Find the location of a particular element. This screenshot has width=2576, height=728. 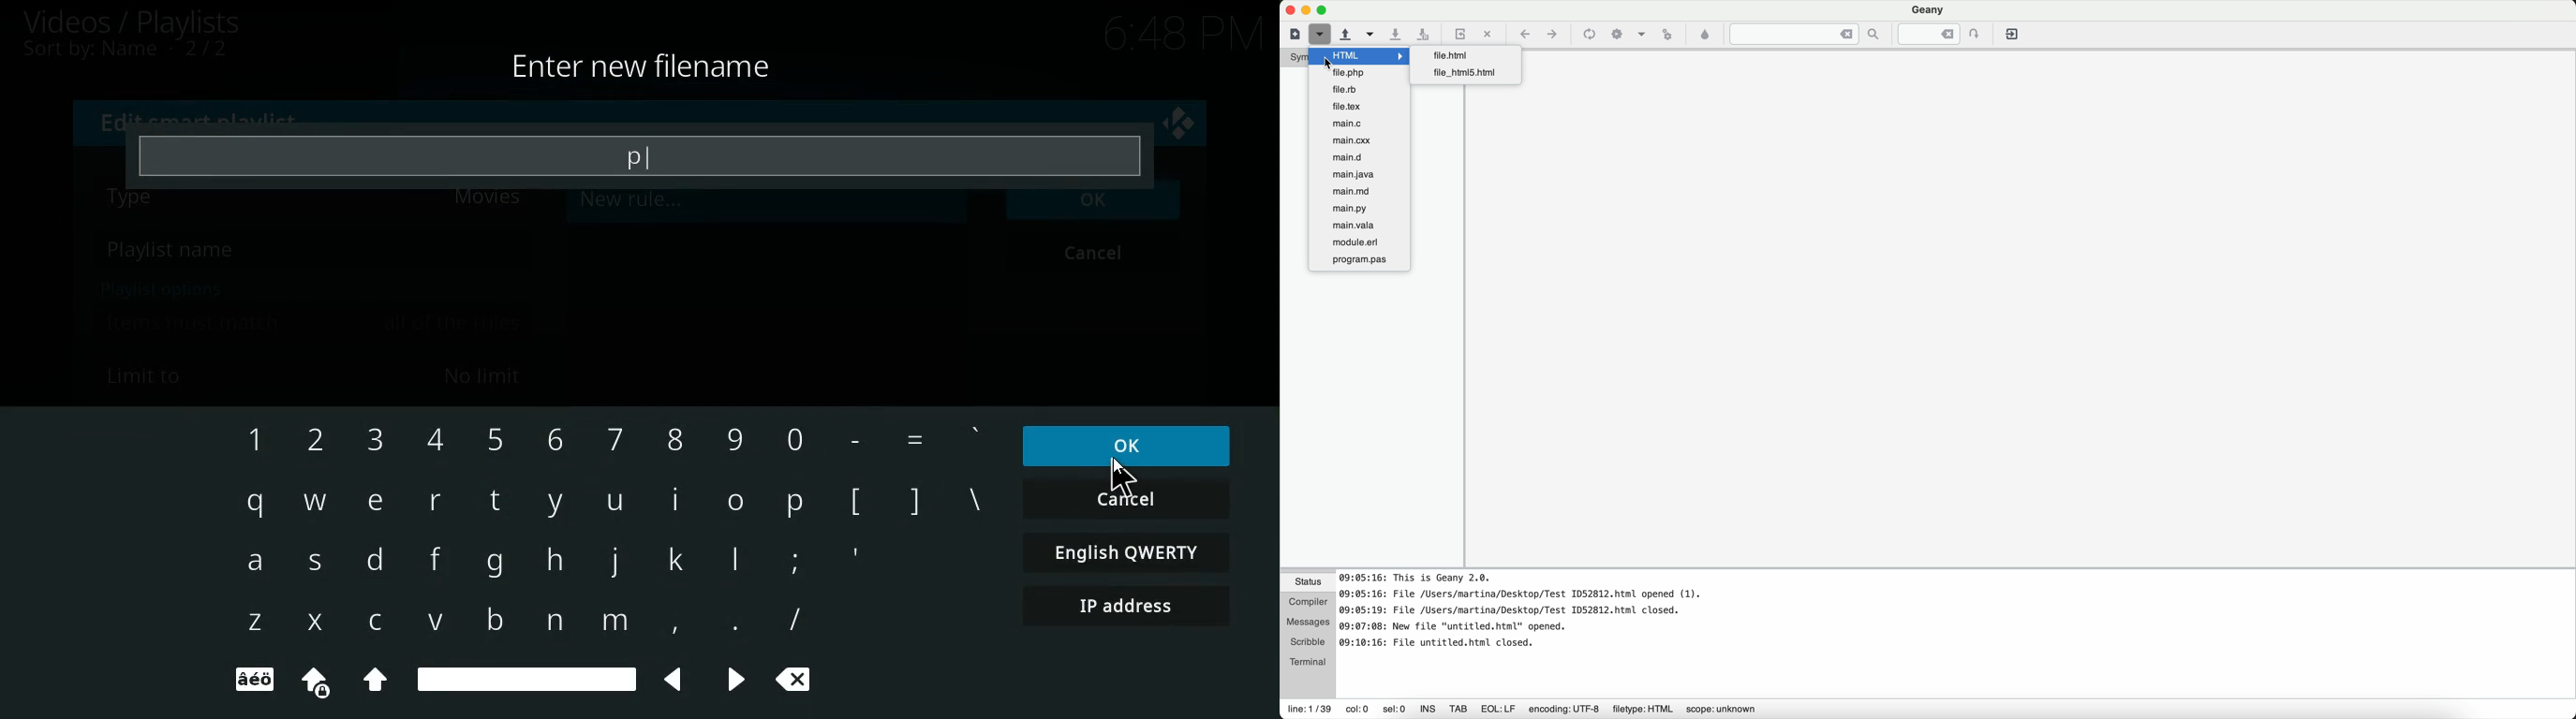

jump to the entered line numbered is located at coordinates (1943, 34).